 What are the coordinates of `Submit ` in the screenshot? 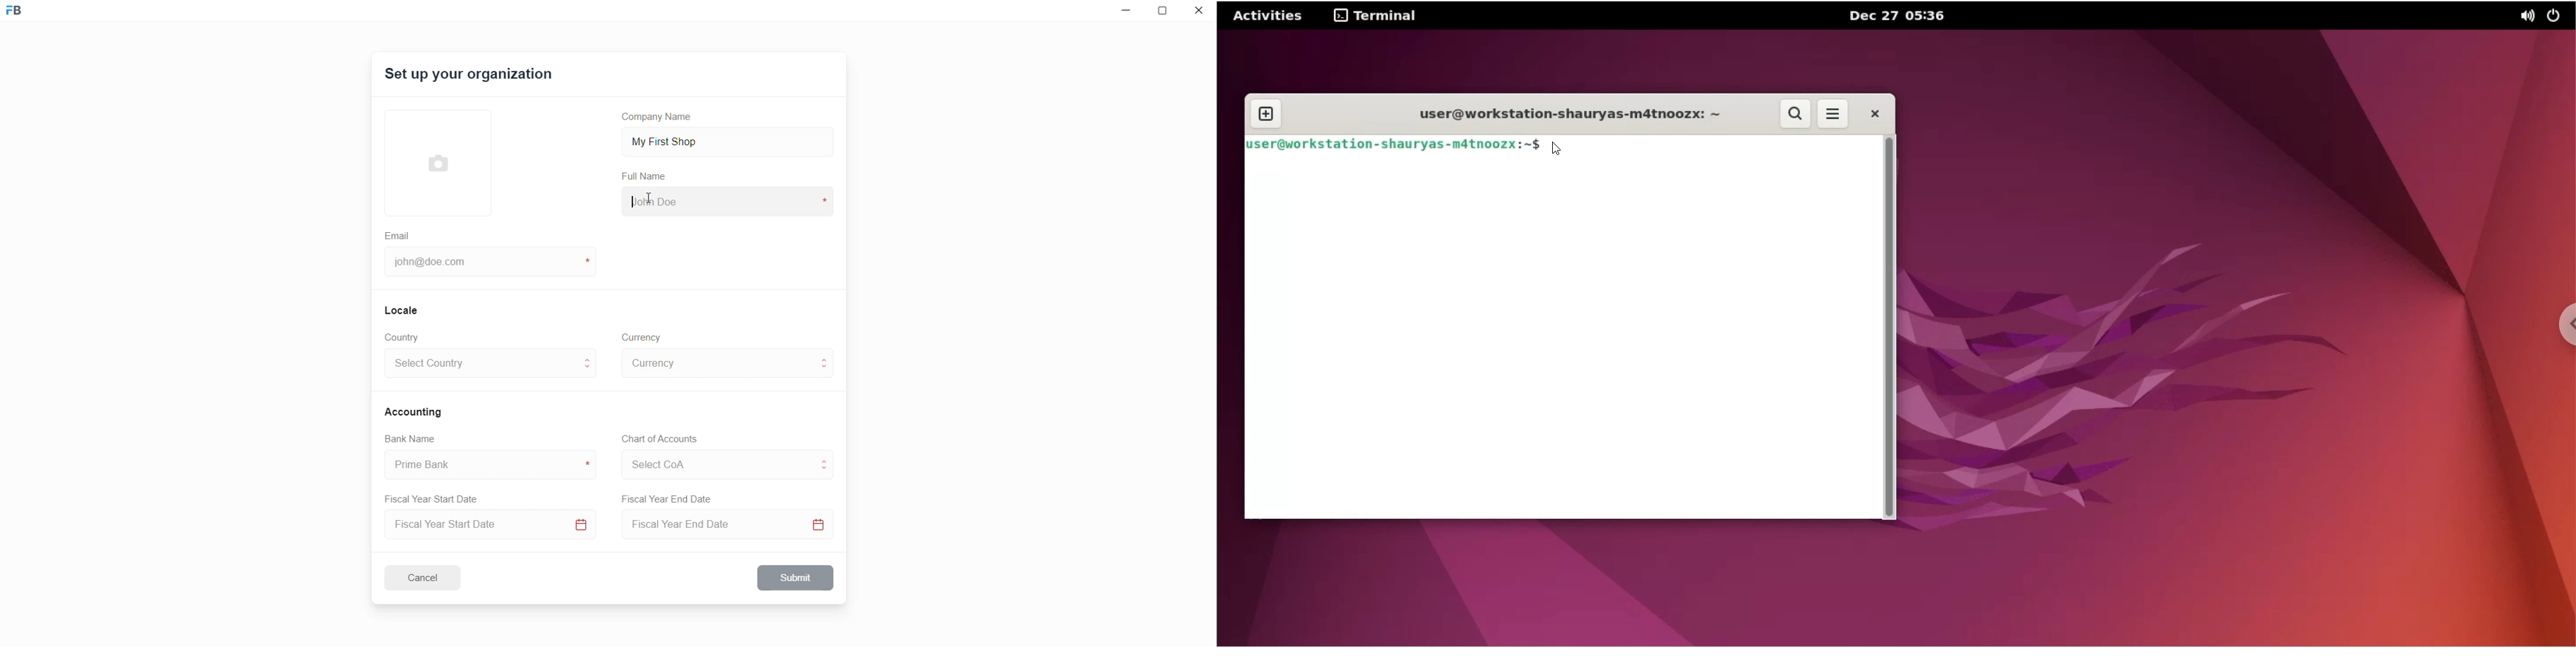 It's located at (797, 578).